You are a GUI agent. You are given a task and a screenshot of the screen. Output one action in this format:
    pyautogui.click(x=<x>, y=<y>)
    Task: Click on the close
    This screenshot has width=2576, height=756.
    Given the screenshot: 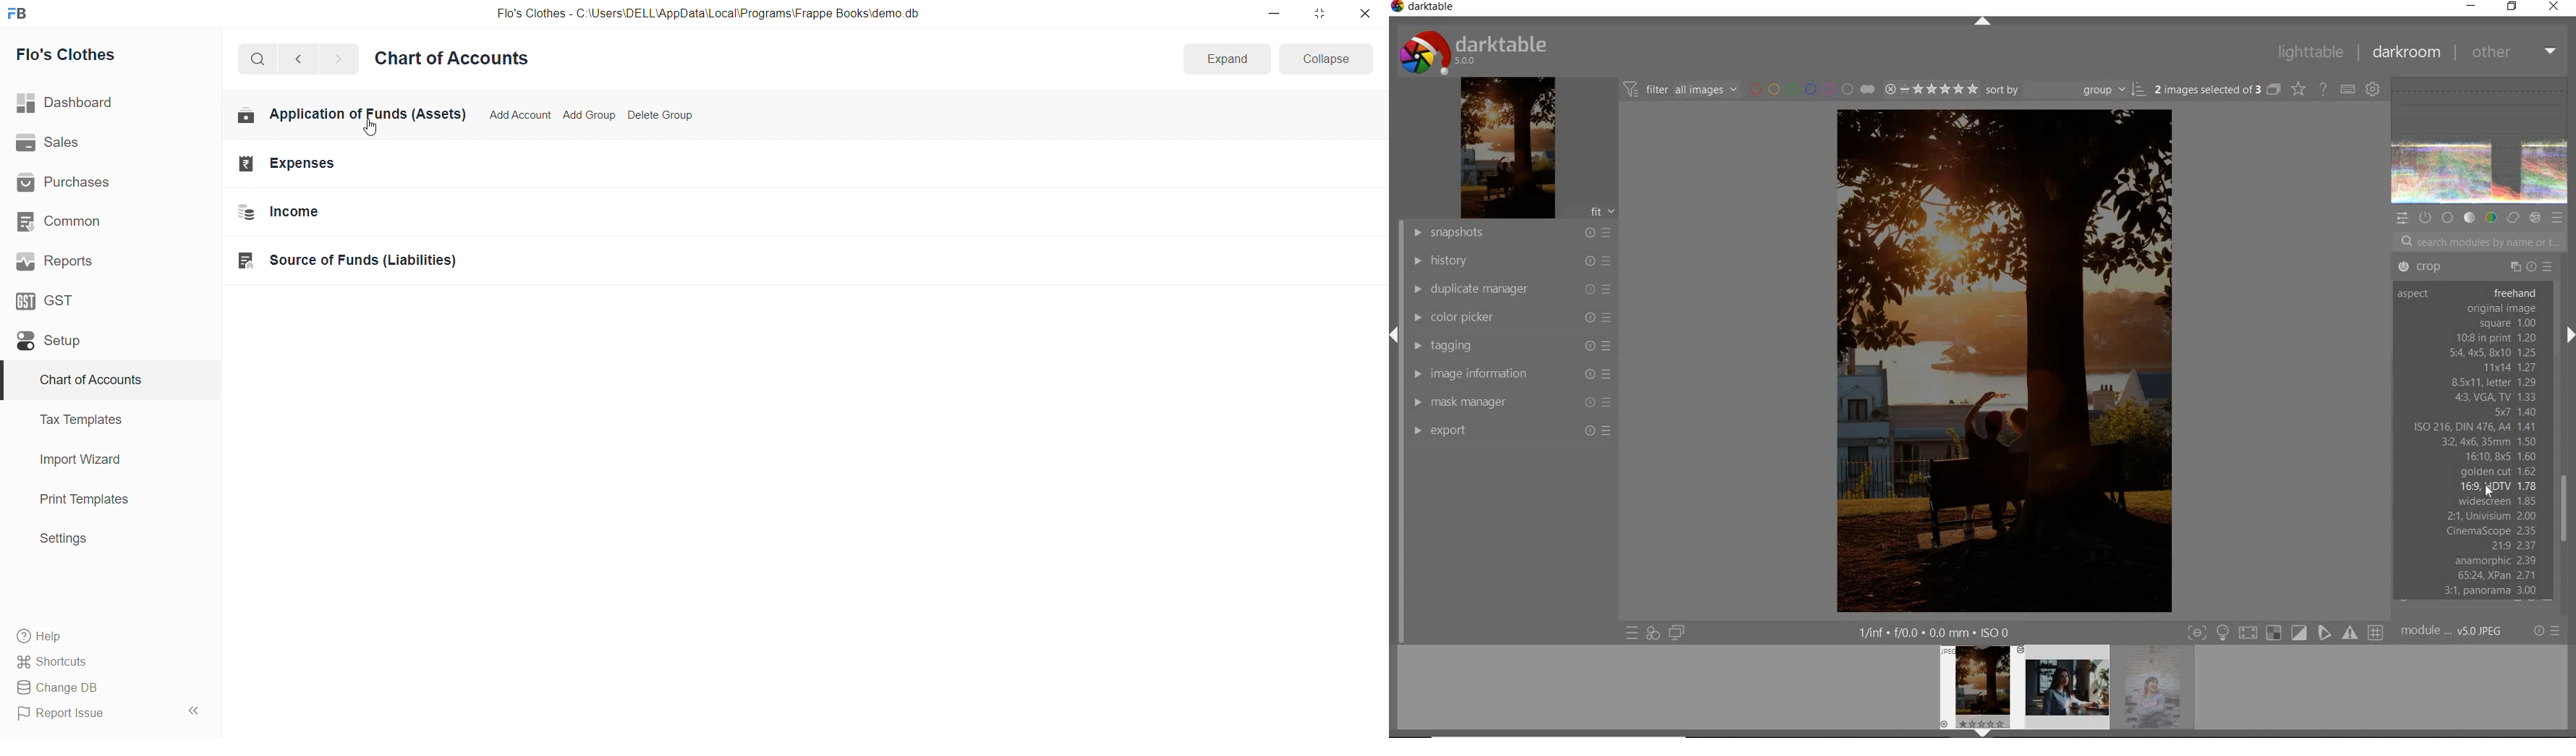 What is the action you would take?
    pyautogui.click(x=2553, y=7)
    